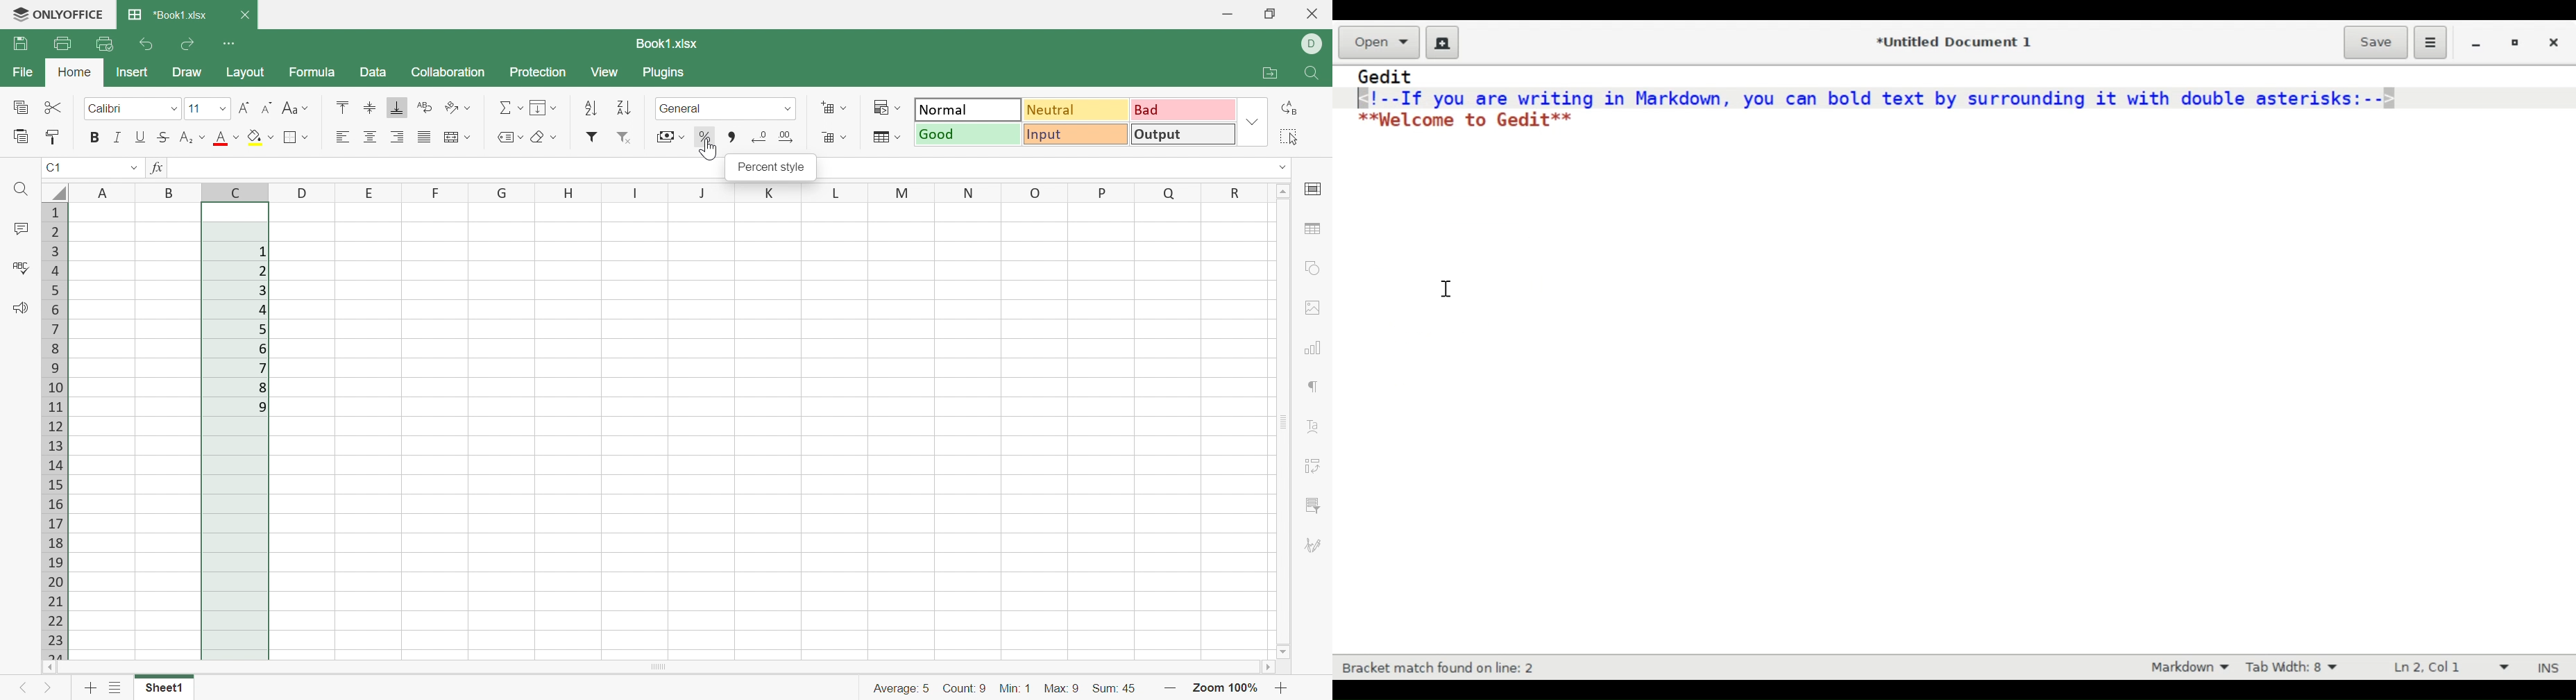  I want to click on File, so click(24, 72).